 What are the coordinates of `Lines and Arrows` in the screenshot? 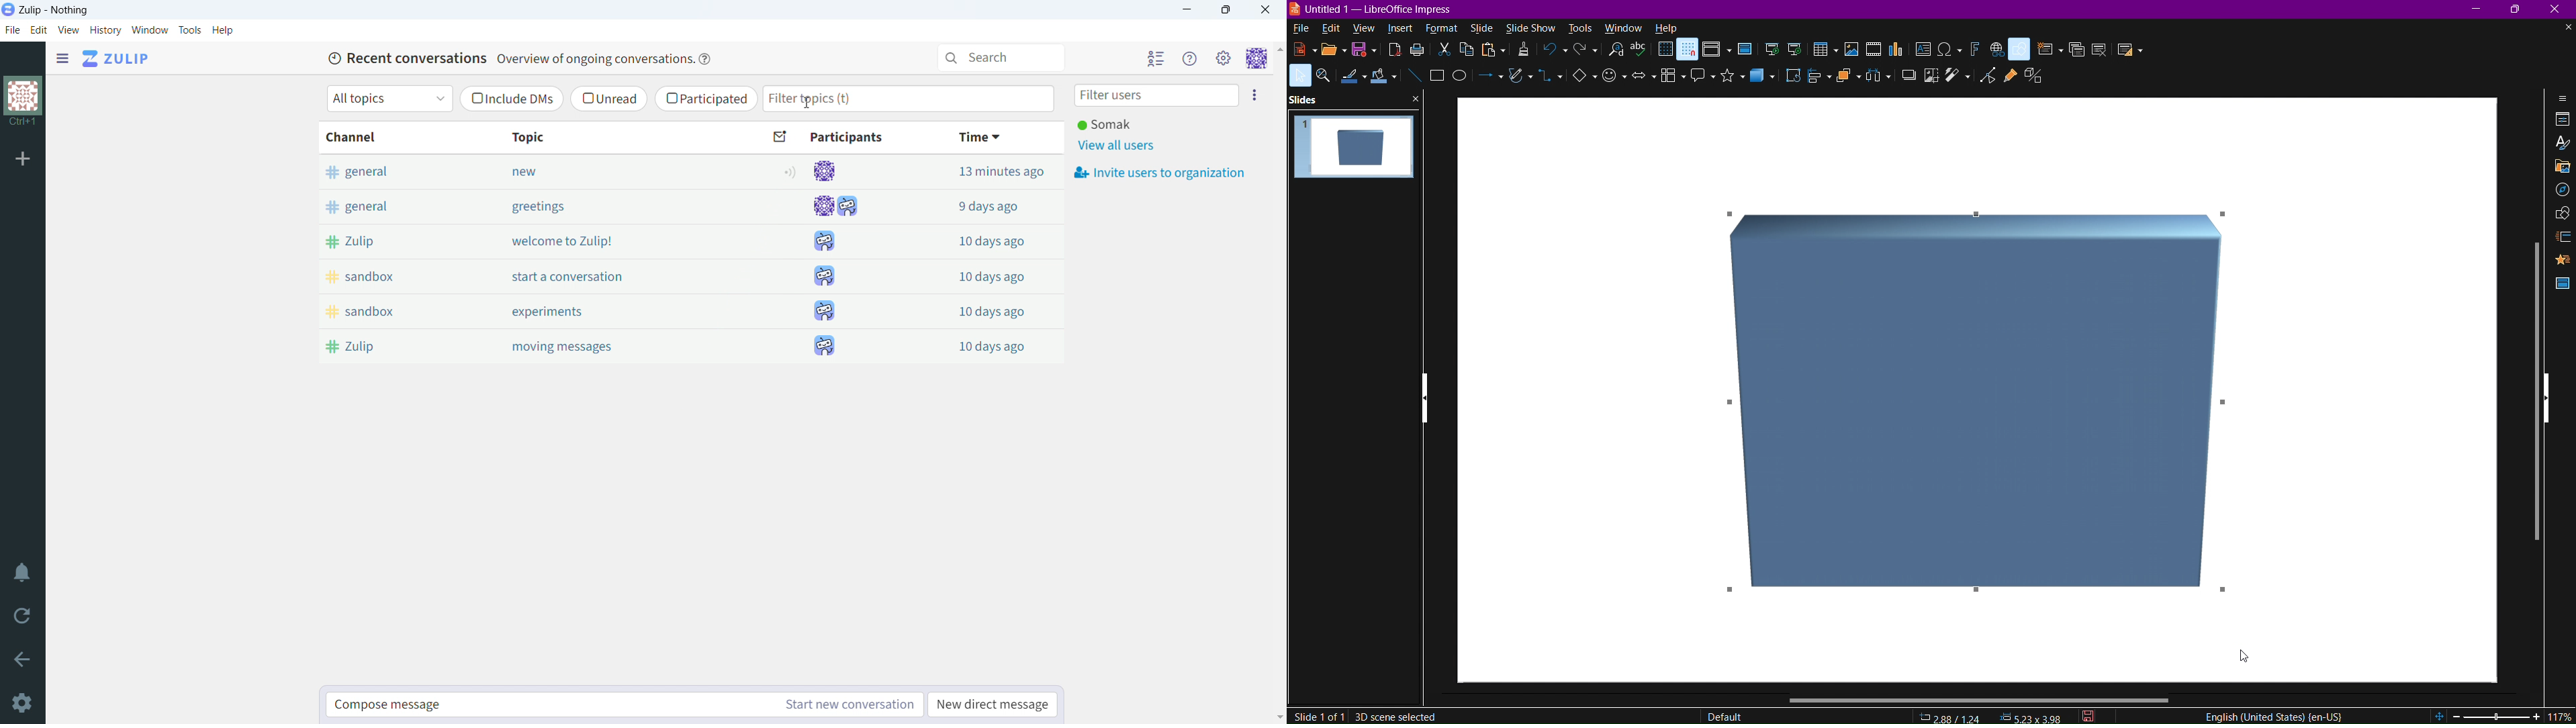 It's located at (1489, 82).